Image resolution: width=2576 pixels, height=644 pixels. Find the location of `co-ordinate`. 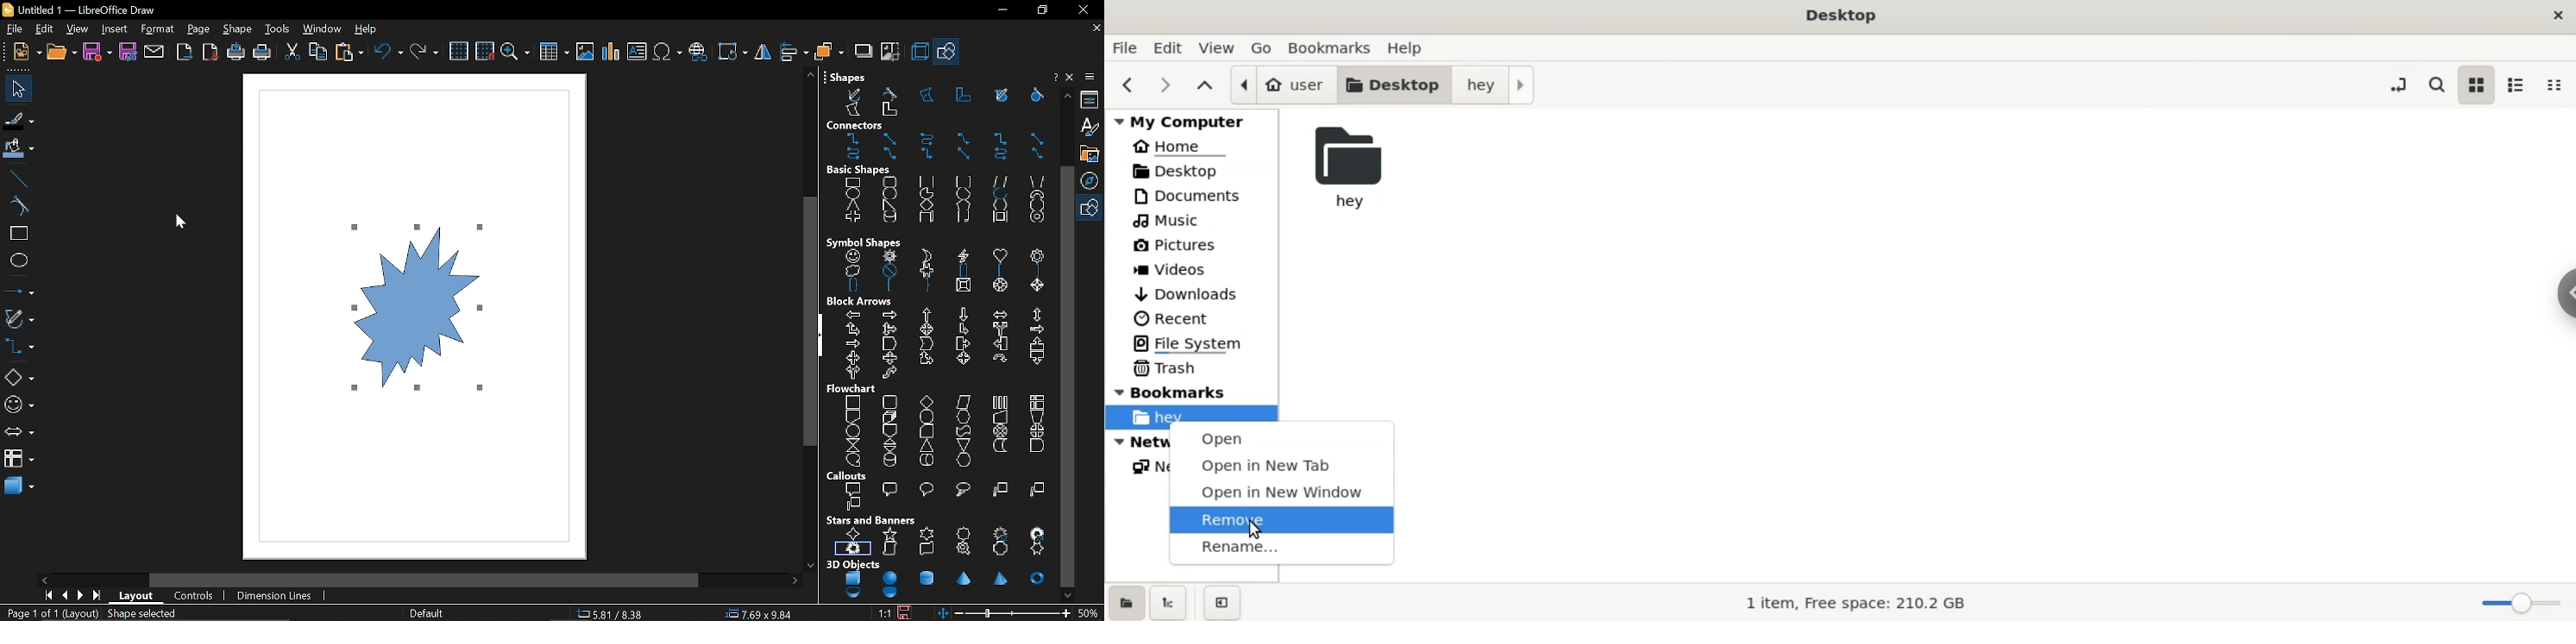

co-ordinate is located at coordinates (617, 614).